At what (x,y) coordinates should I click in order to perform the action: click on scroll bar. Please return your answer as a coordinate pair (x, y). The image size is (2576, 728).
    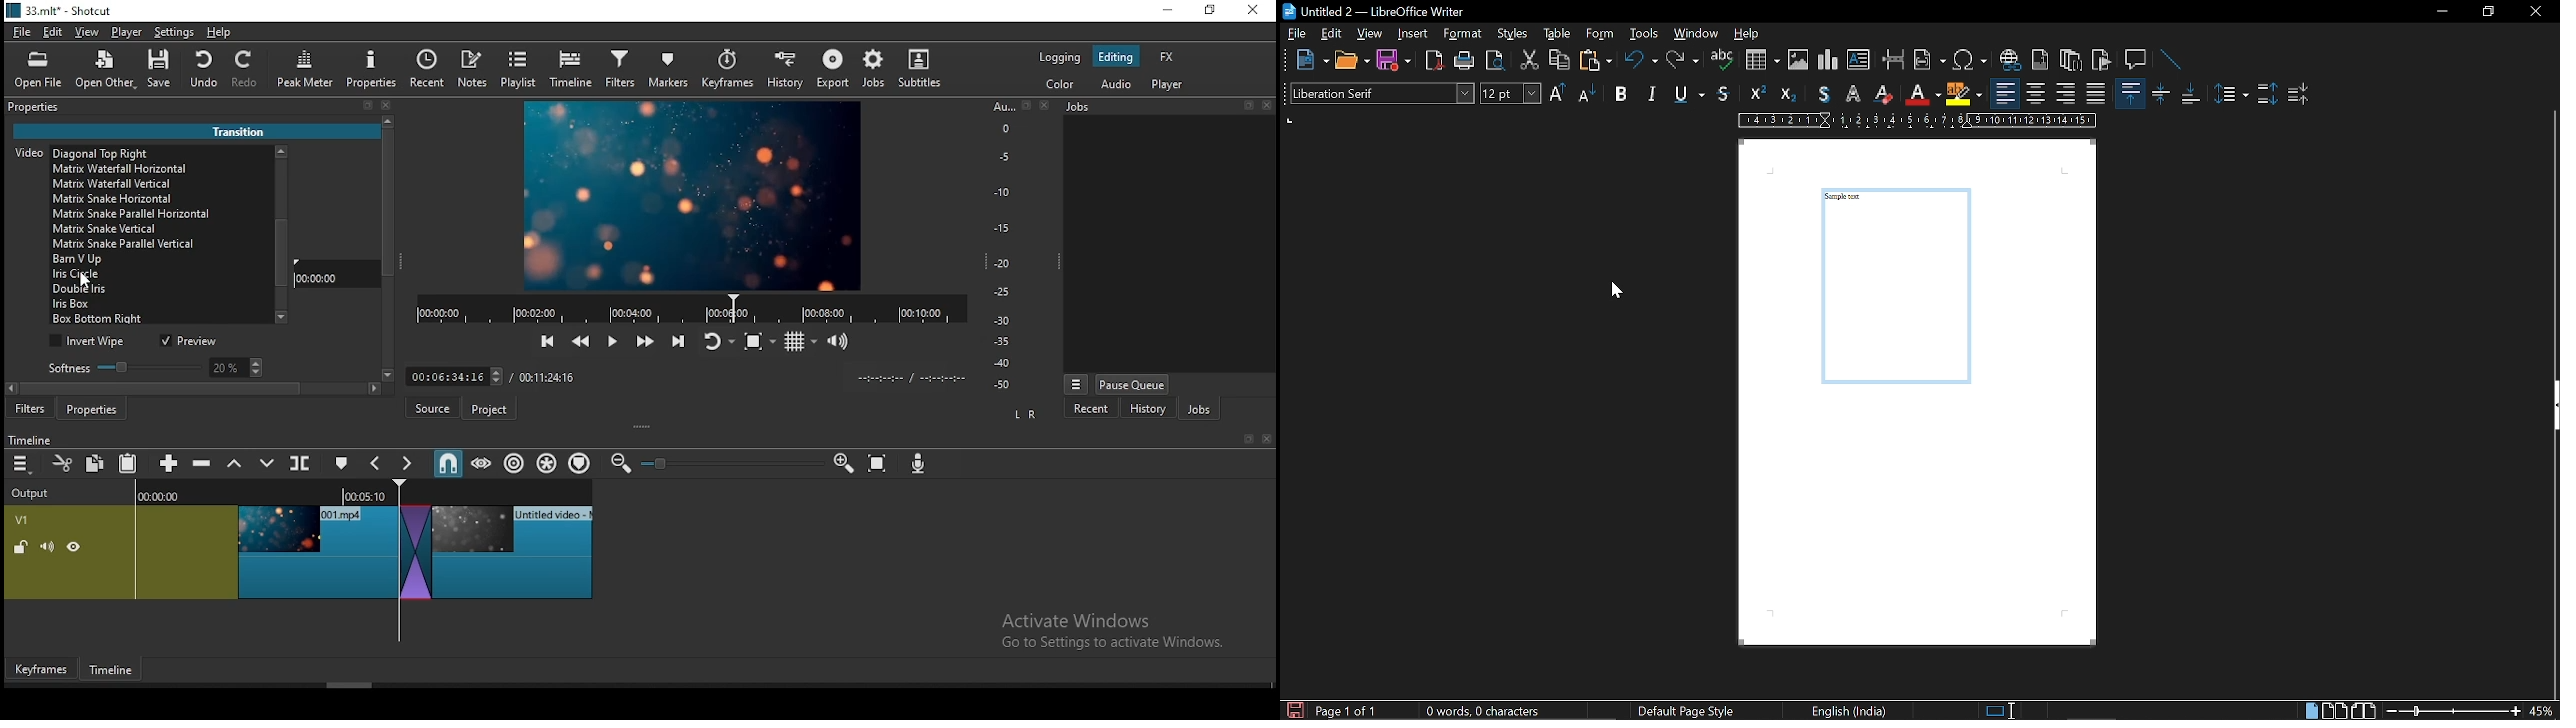
    Looking at the image, I should click on (277, 233).